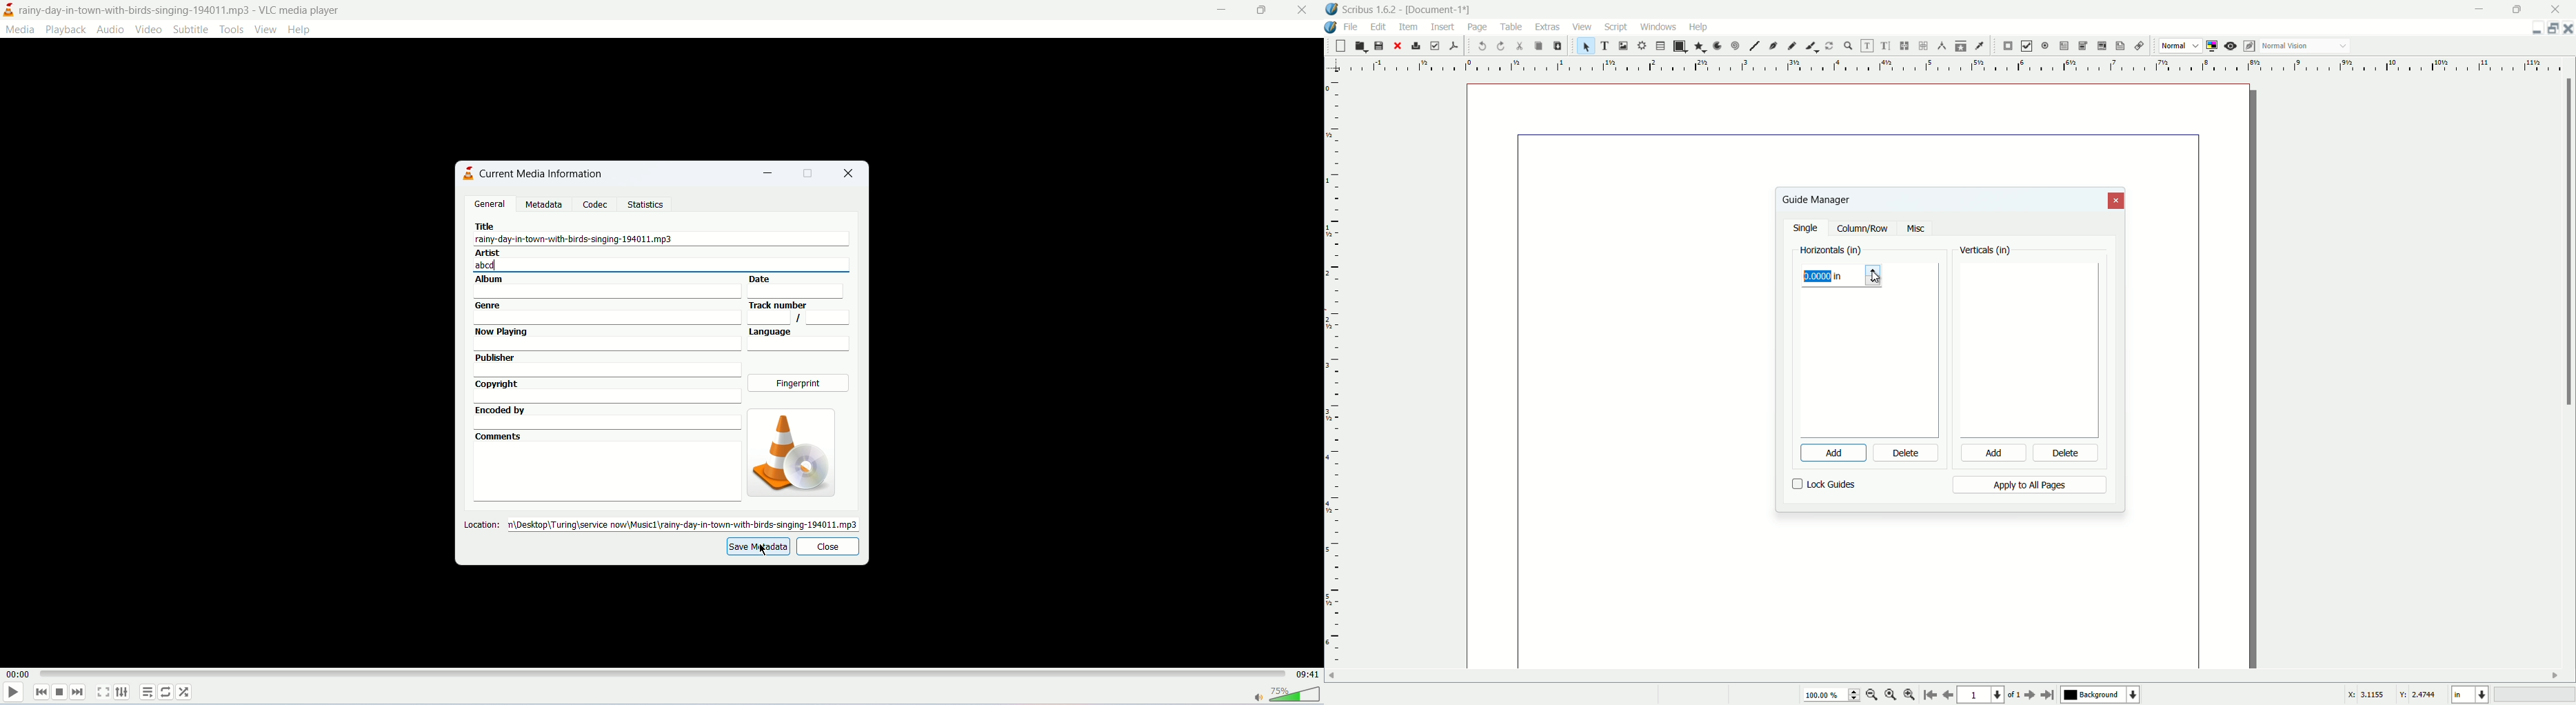 Image resolution: width=2576 pixels, height=728 pixels. Describe the element at coordinates (2117, 201) in the screenshot. I see `close guide manager window` at that location.